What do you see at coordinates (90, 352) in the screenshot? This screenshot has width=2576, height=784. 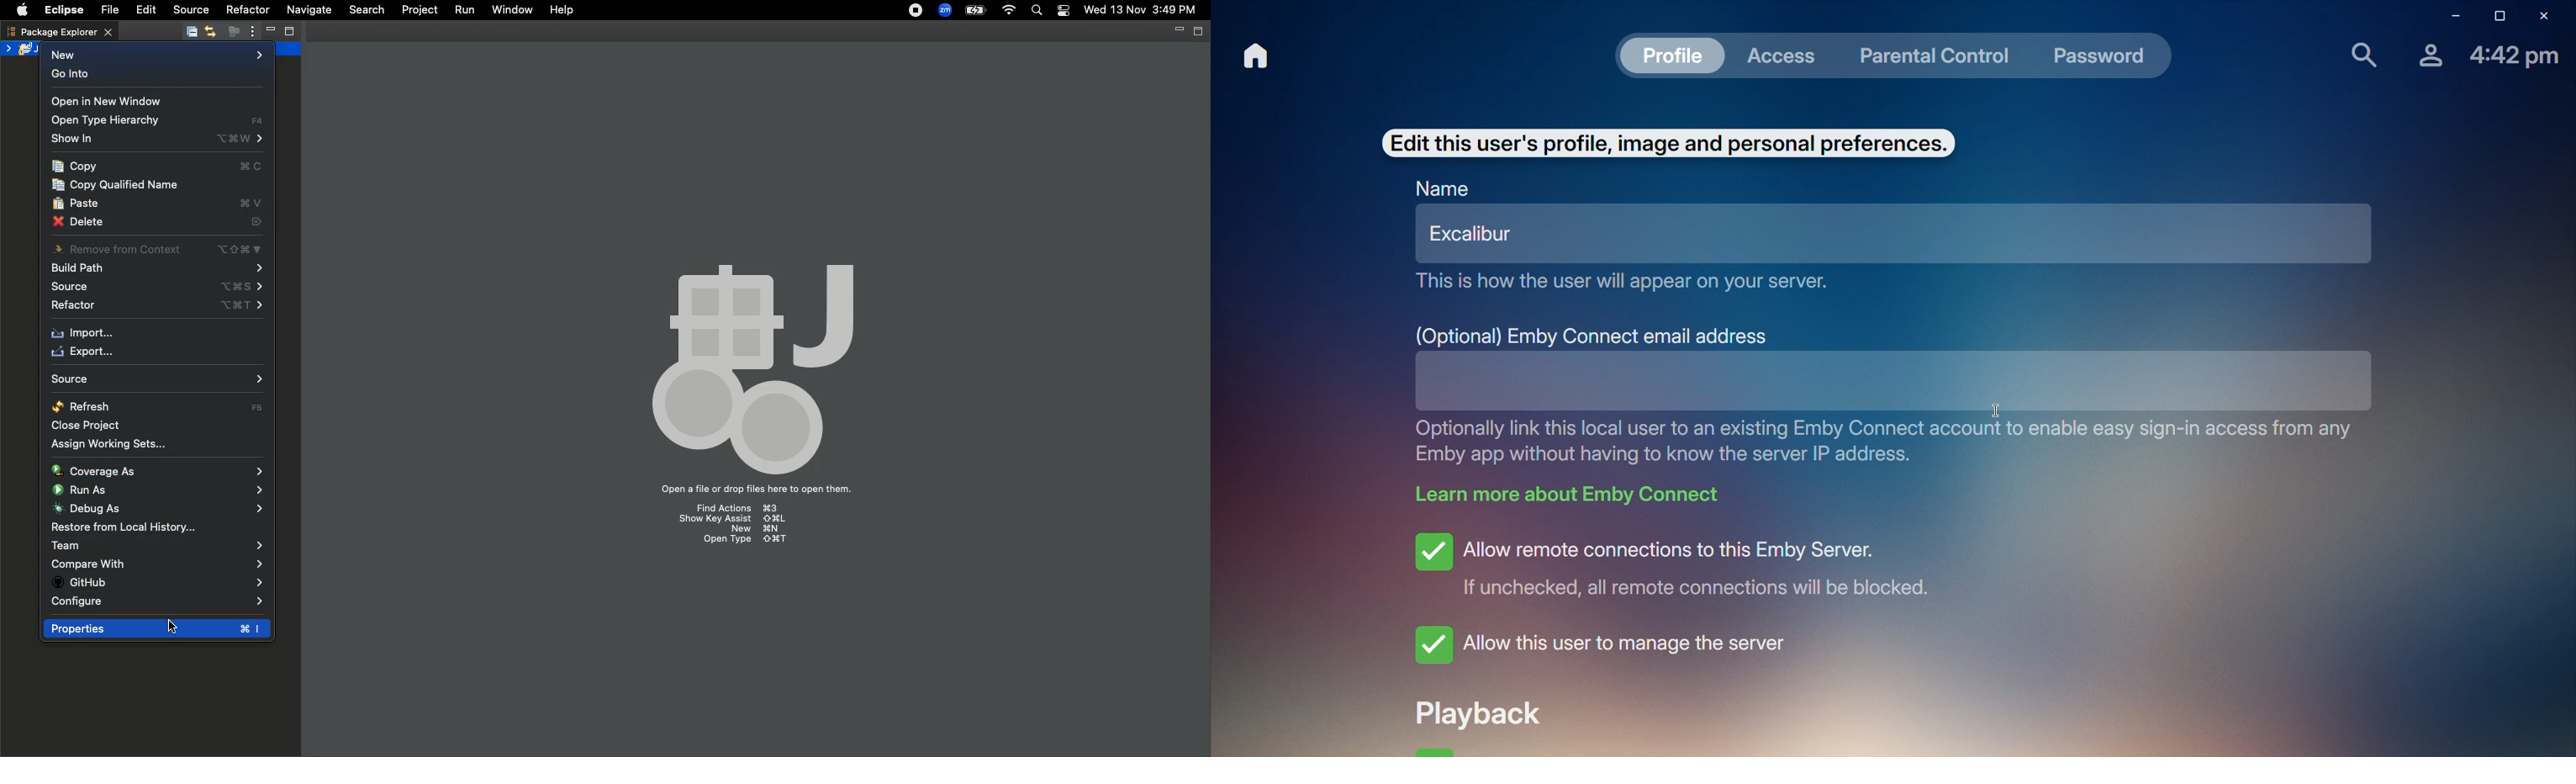 I see `Export` at bounding box center [90, 352].